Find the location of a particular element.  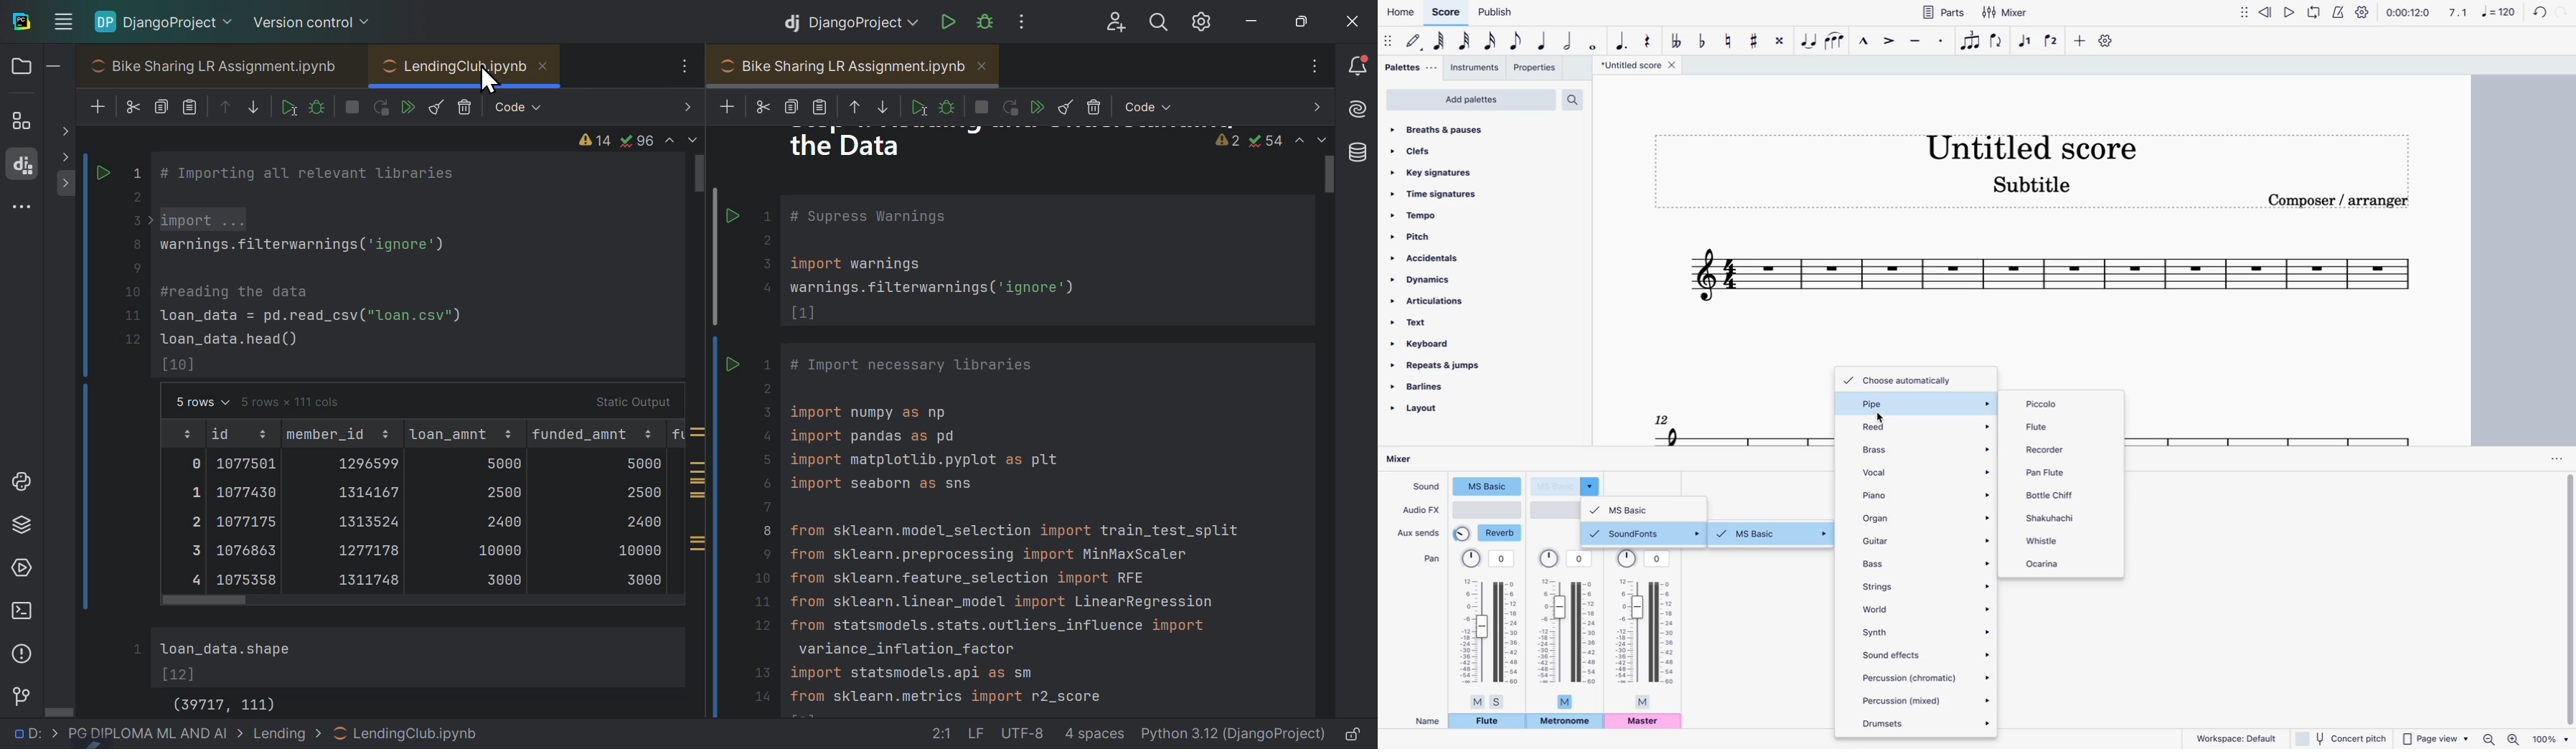

structure is located at coordinates (22, 119).